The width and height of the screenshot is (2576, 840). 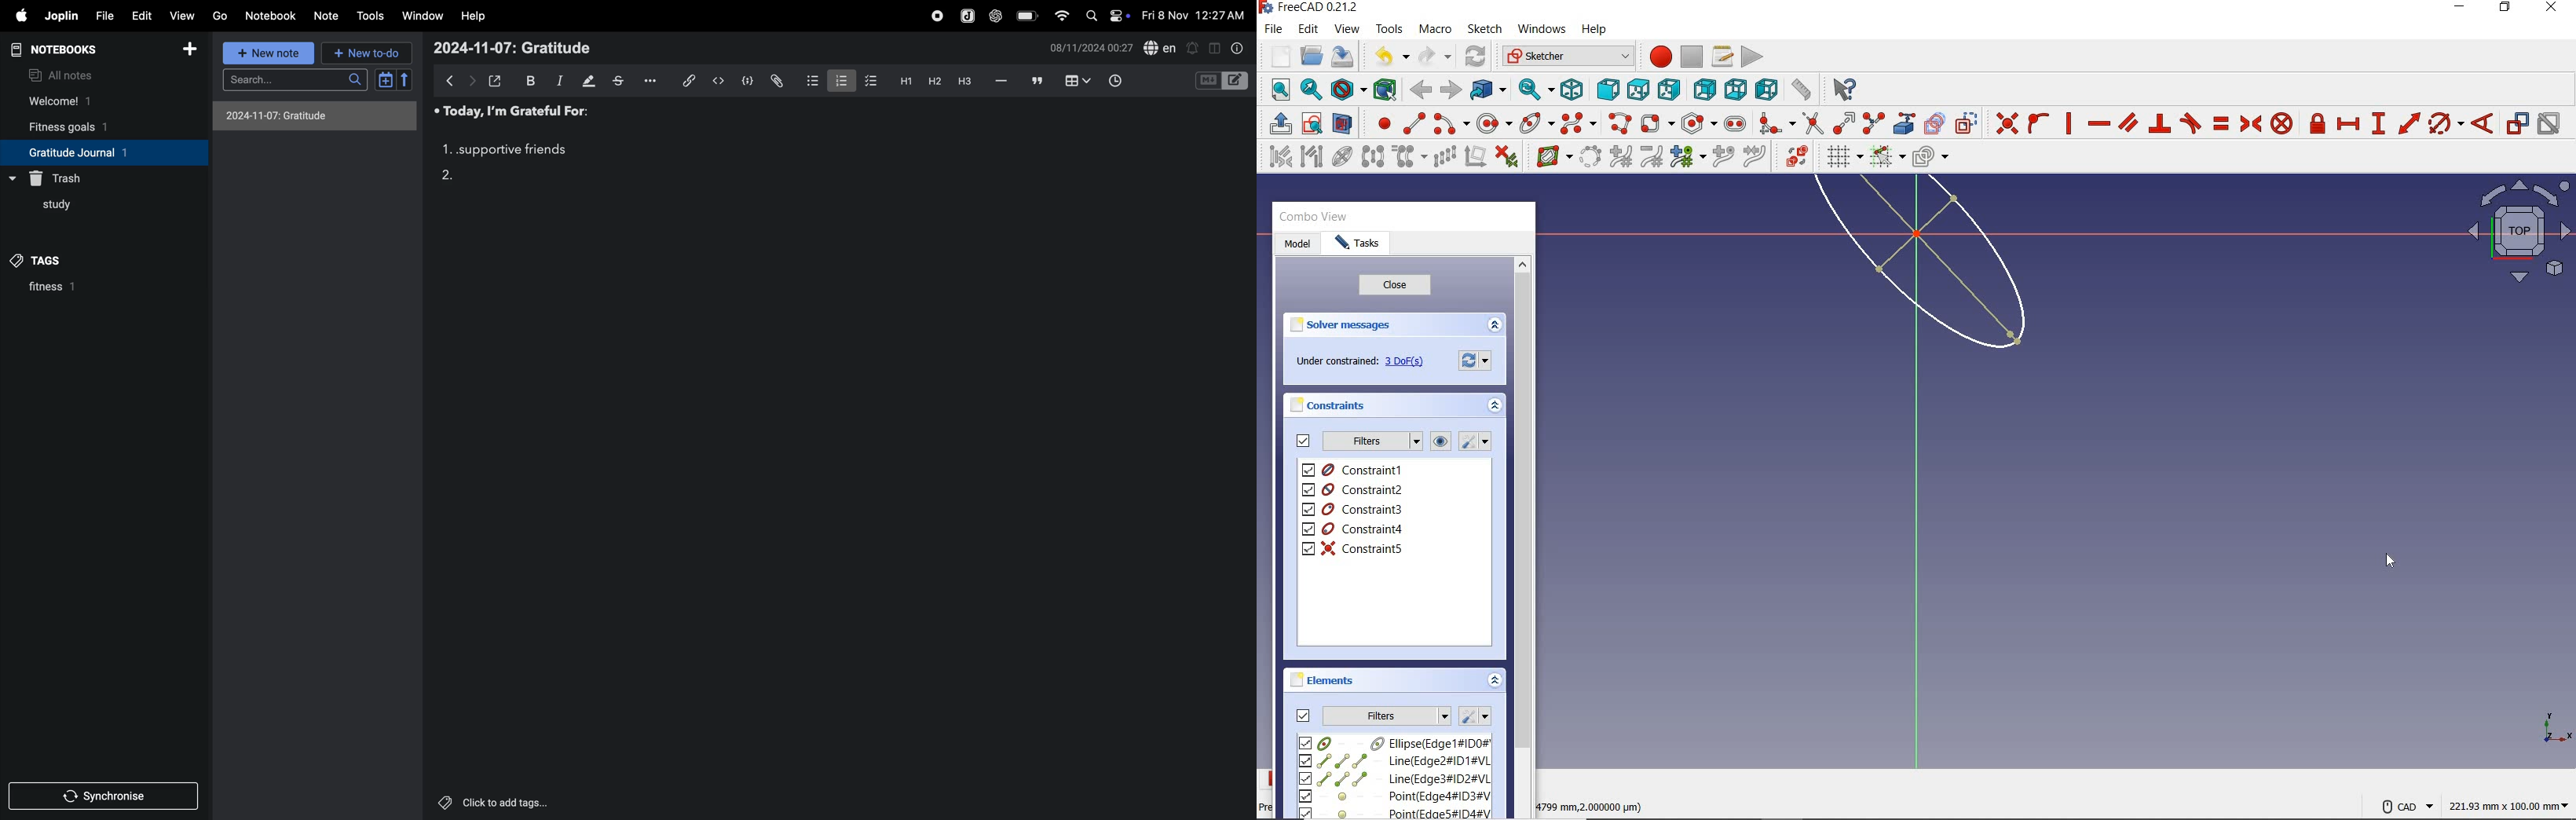 What do you see at coordinates (2098, 124) in the screenshot?
I see `constrain horizontally` at bounding box center [2098, 124].